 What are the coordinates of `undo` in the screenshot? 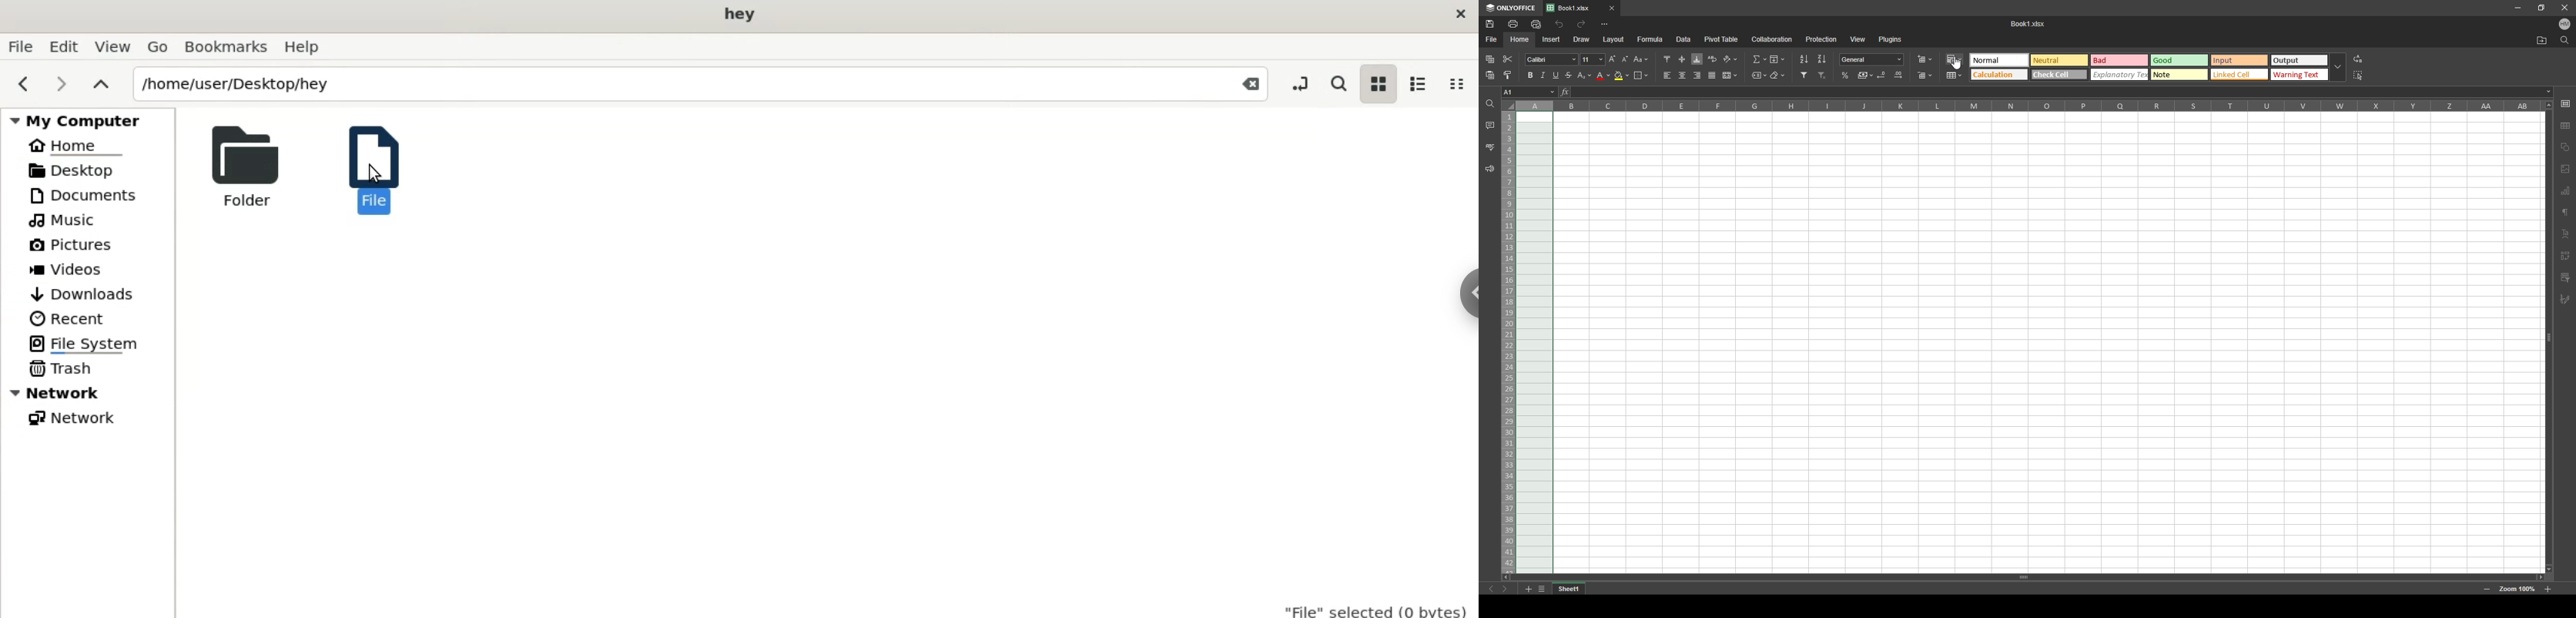 It's located at (1559, 25).